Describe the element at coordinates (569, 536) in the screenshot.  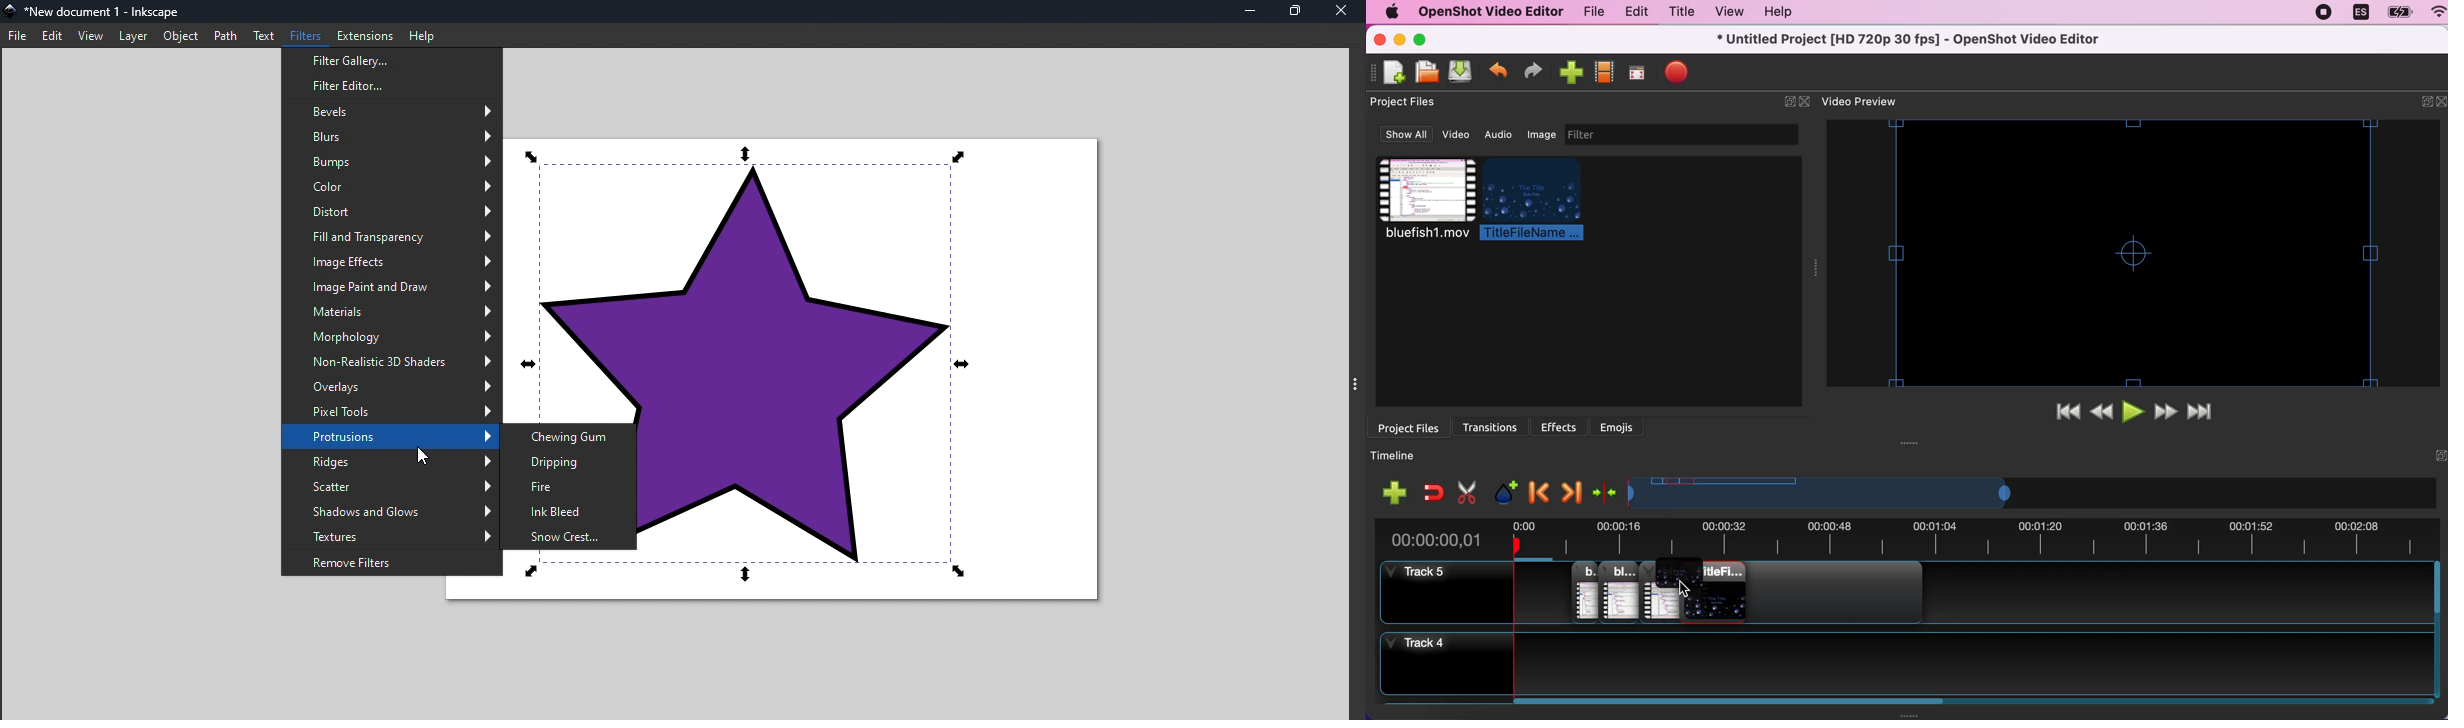
I see `Snow crest` at that location.